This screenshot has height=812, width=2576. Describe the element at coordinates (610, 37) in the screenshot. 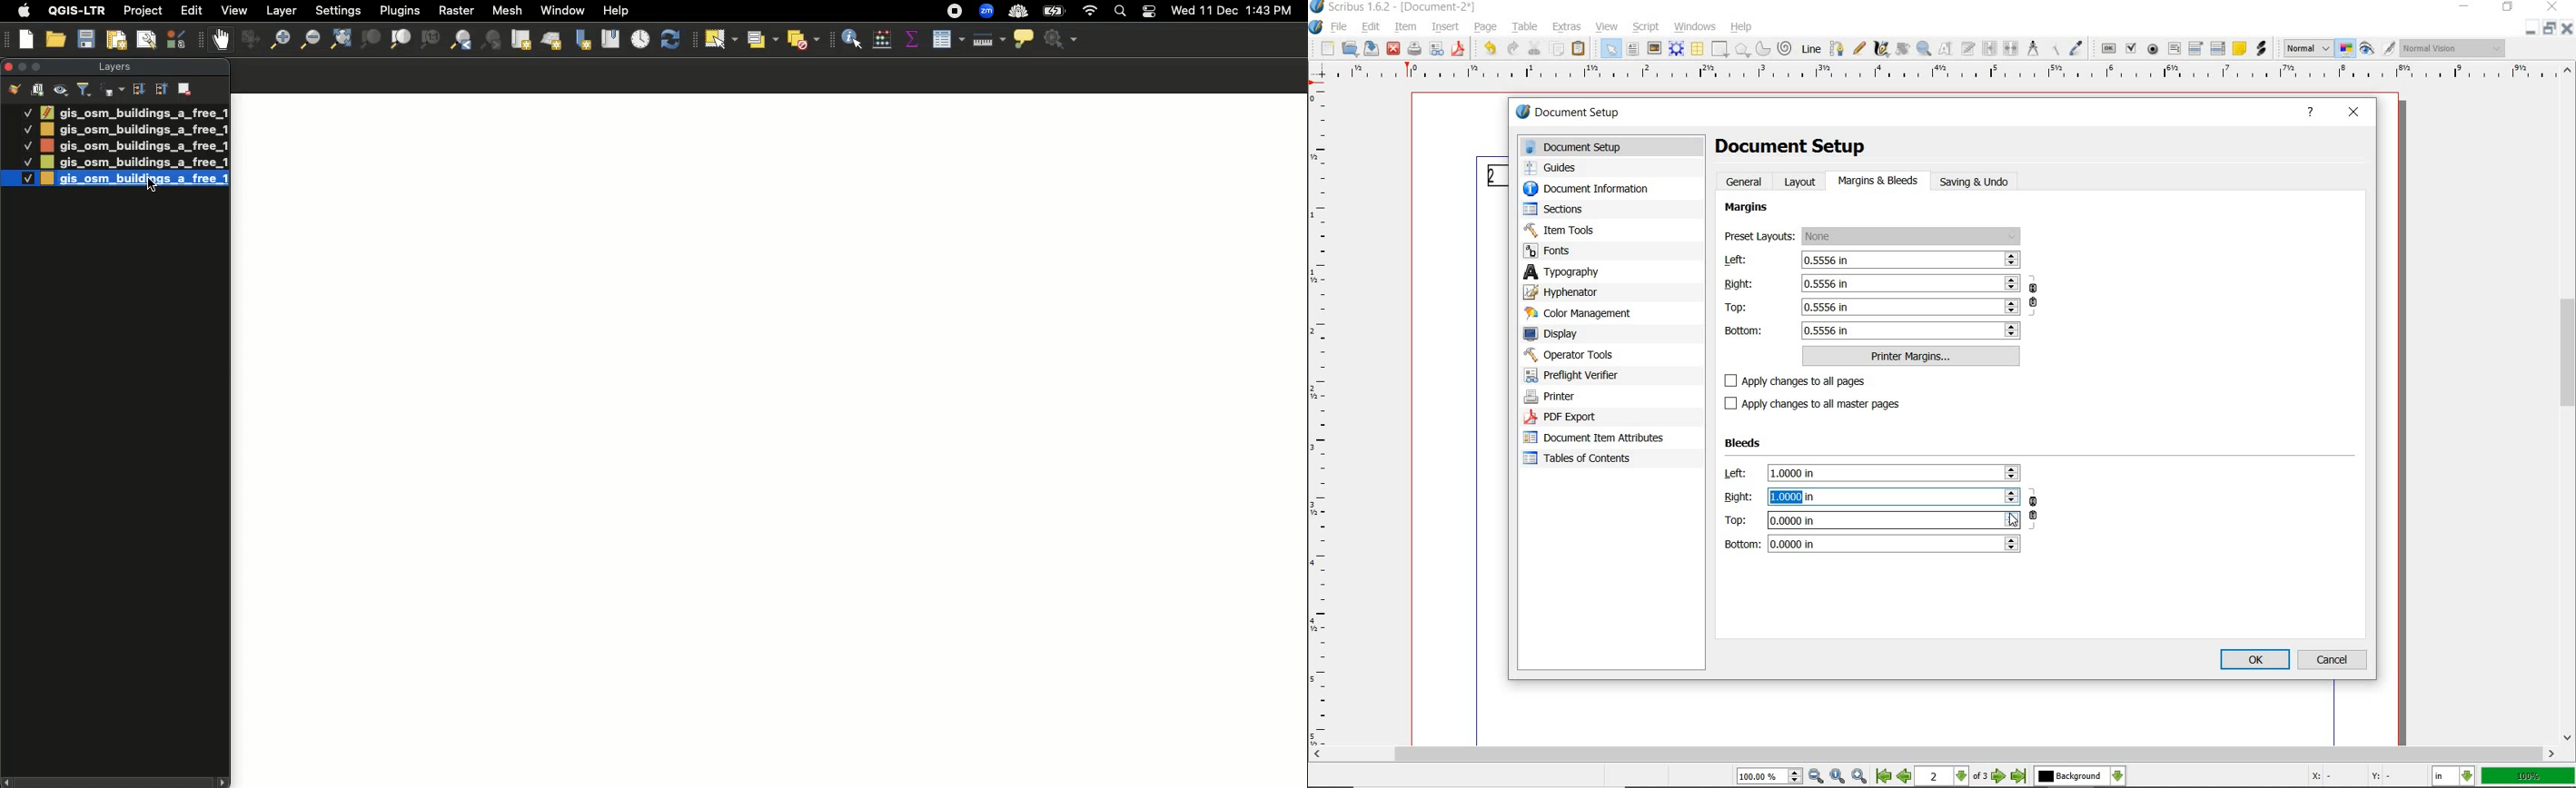

I see `Show spatial bookmarks` at that location.